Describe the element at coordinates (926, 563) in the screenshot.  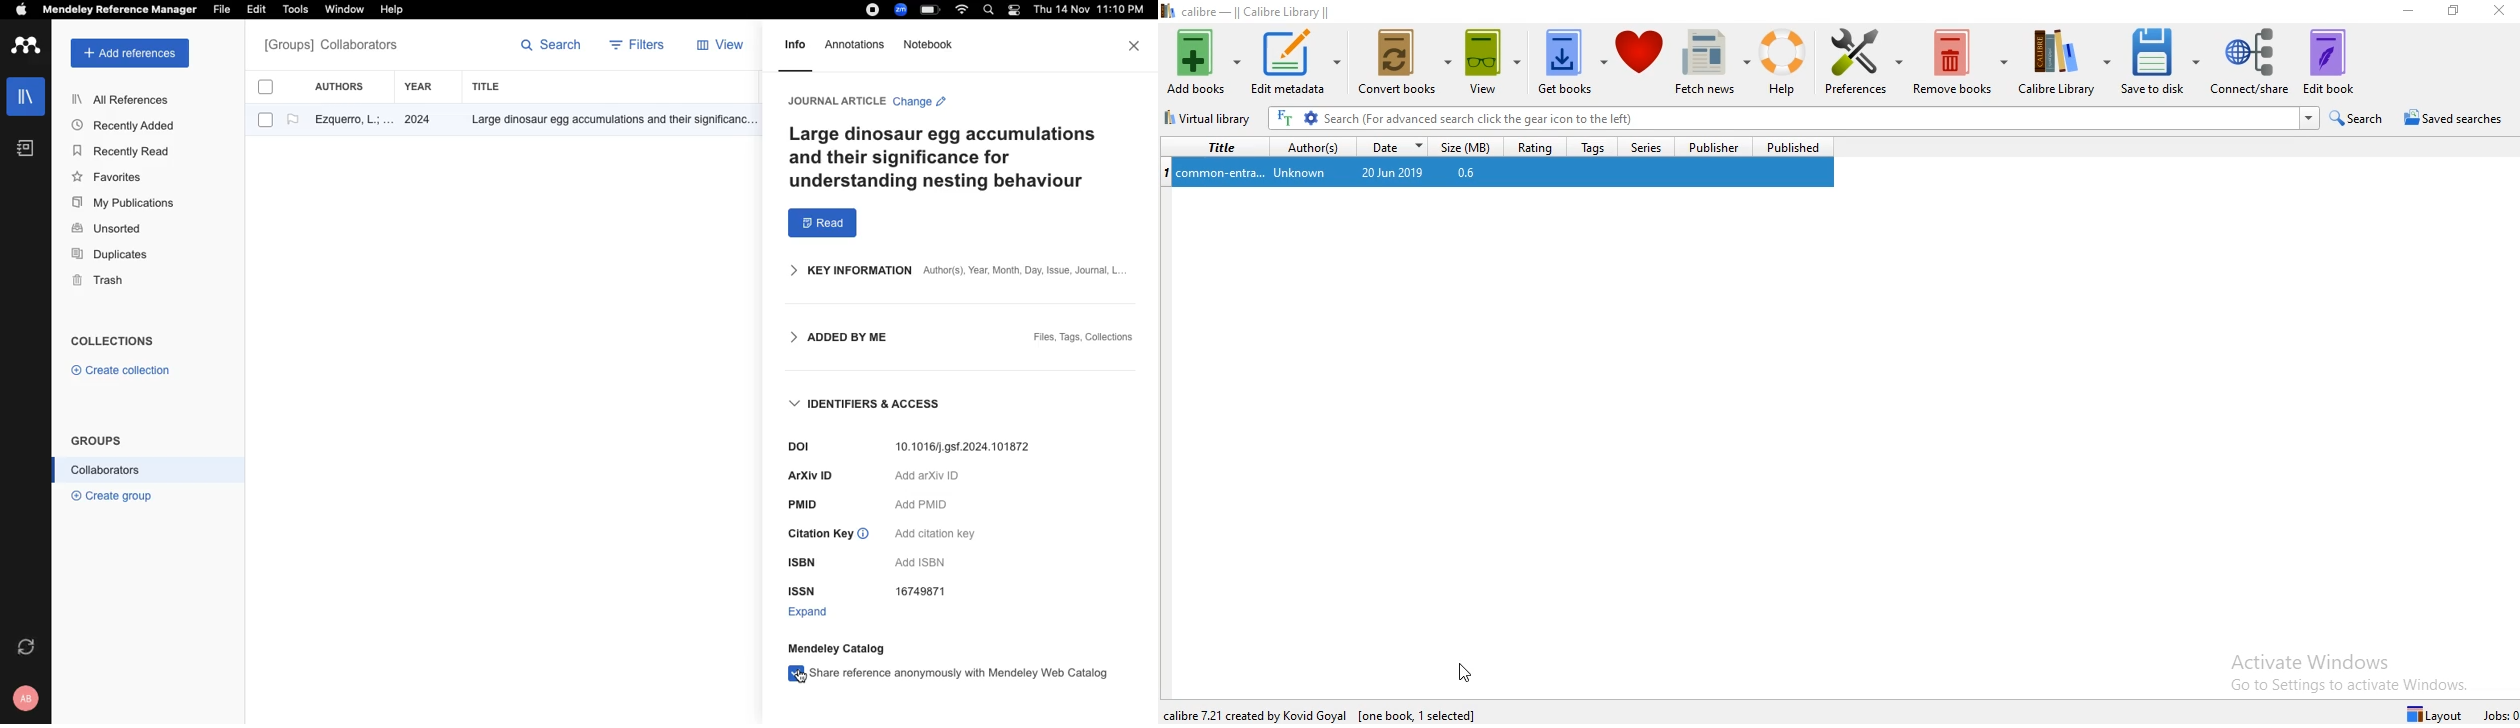
I see `‘Add ISBN` at that location.